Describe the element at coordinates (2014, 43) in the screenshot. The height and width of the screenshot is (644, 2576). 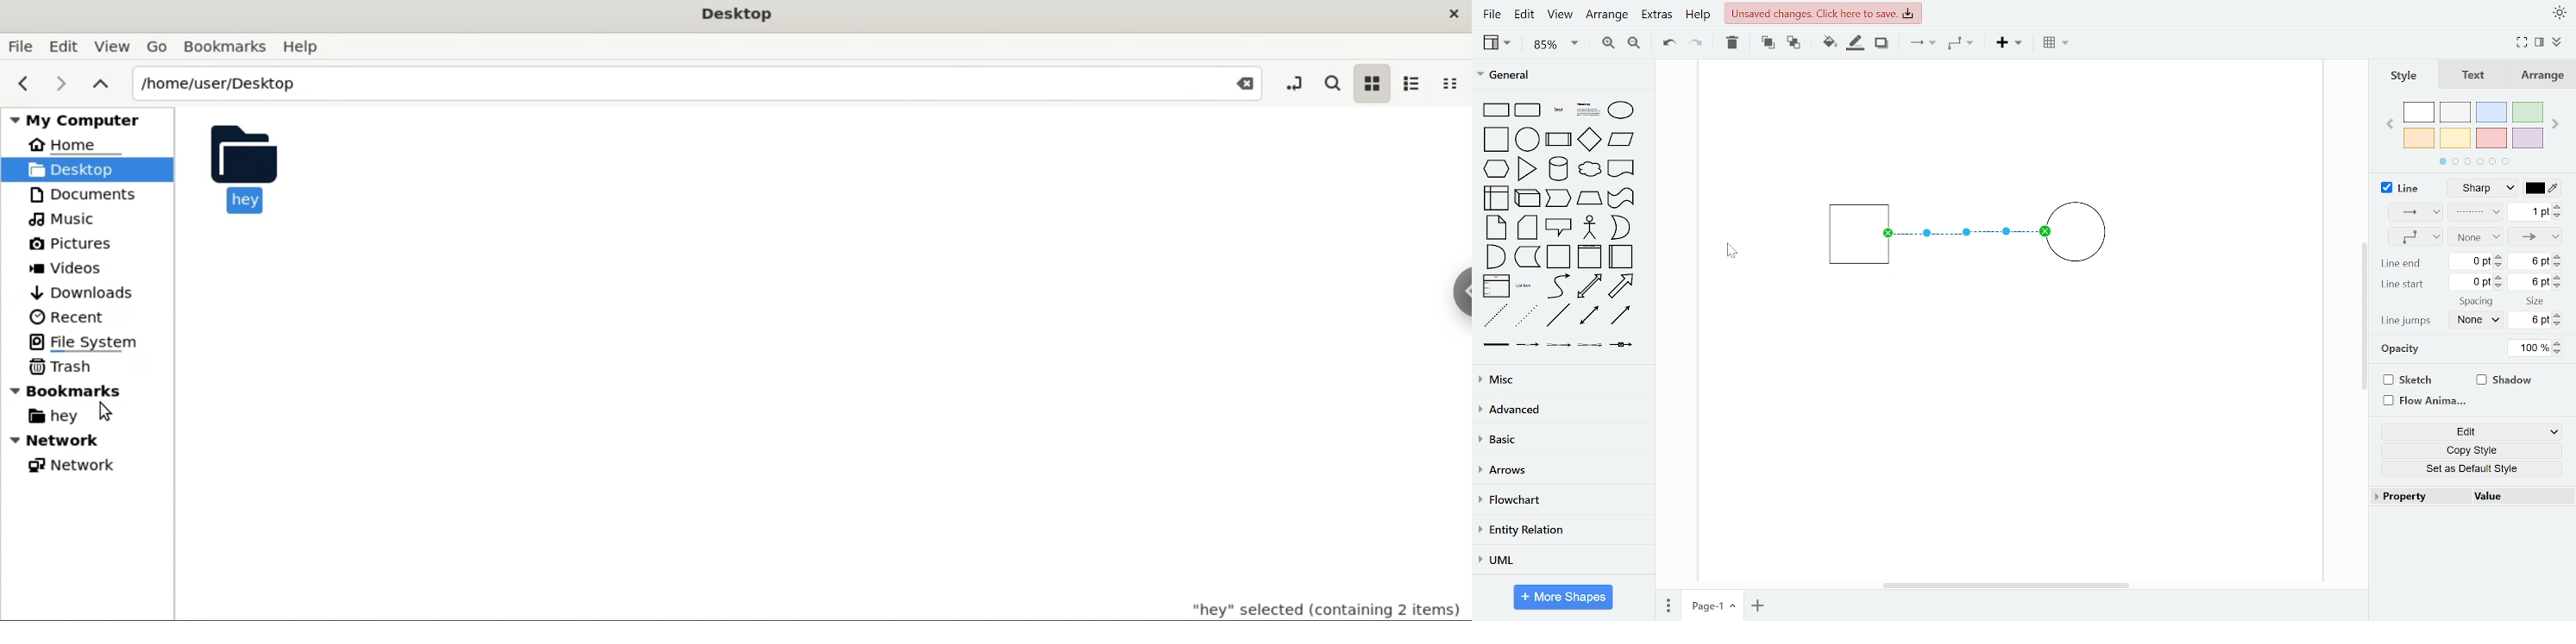
I see `insert` at that location.